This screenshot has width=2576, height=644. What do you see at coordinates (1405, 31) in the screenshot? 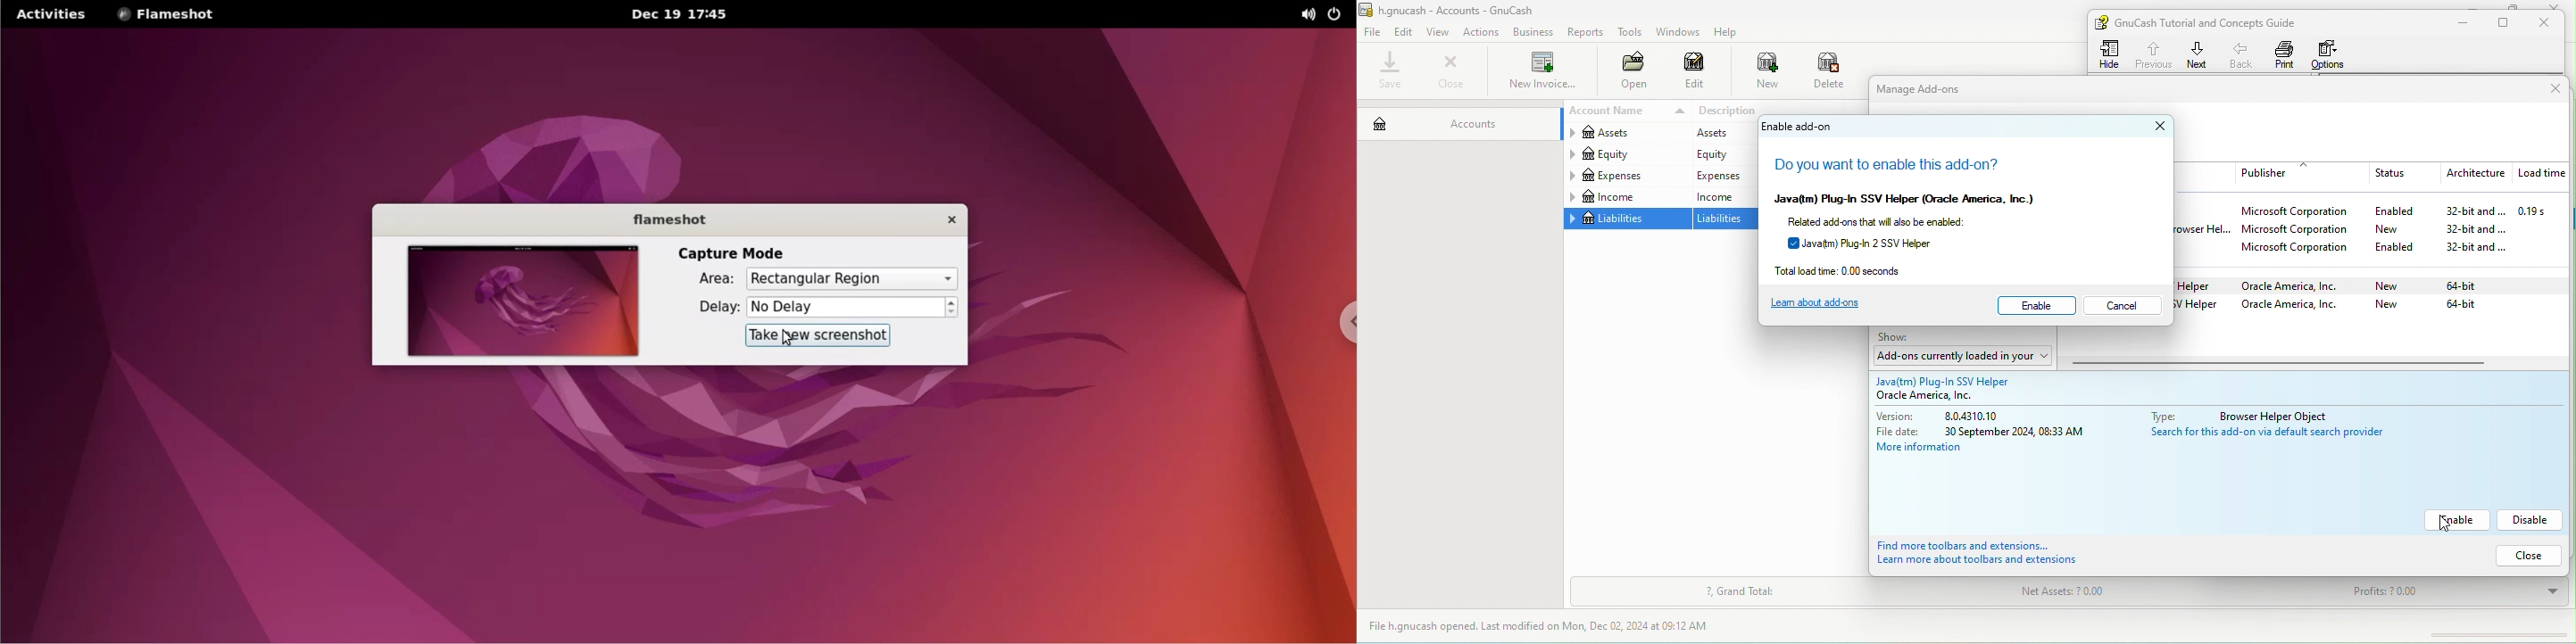
I see `edit` at bounding box center [1405, 31].